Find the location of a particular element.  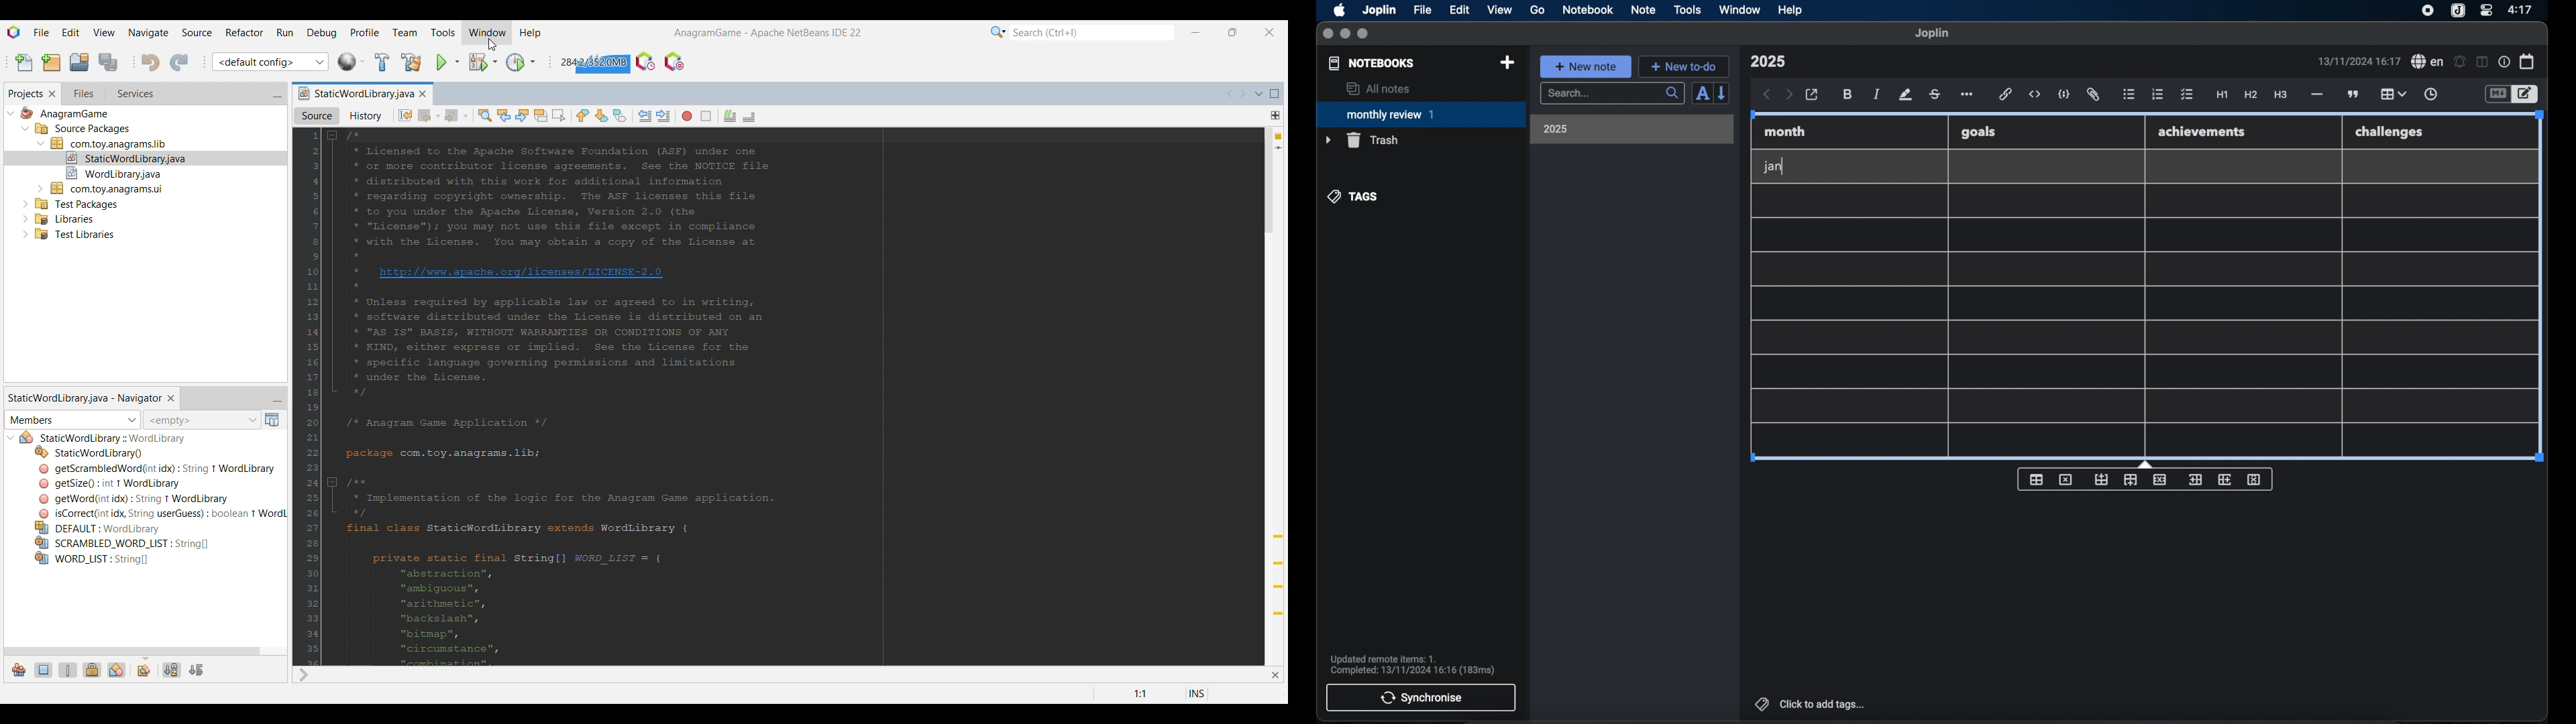

insert row before is located at coordinates (2102, 480).